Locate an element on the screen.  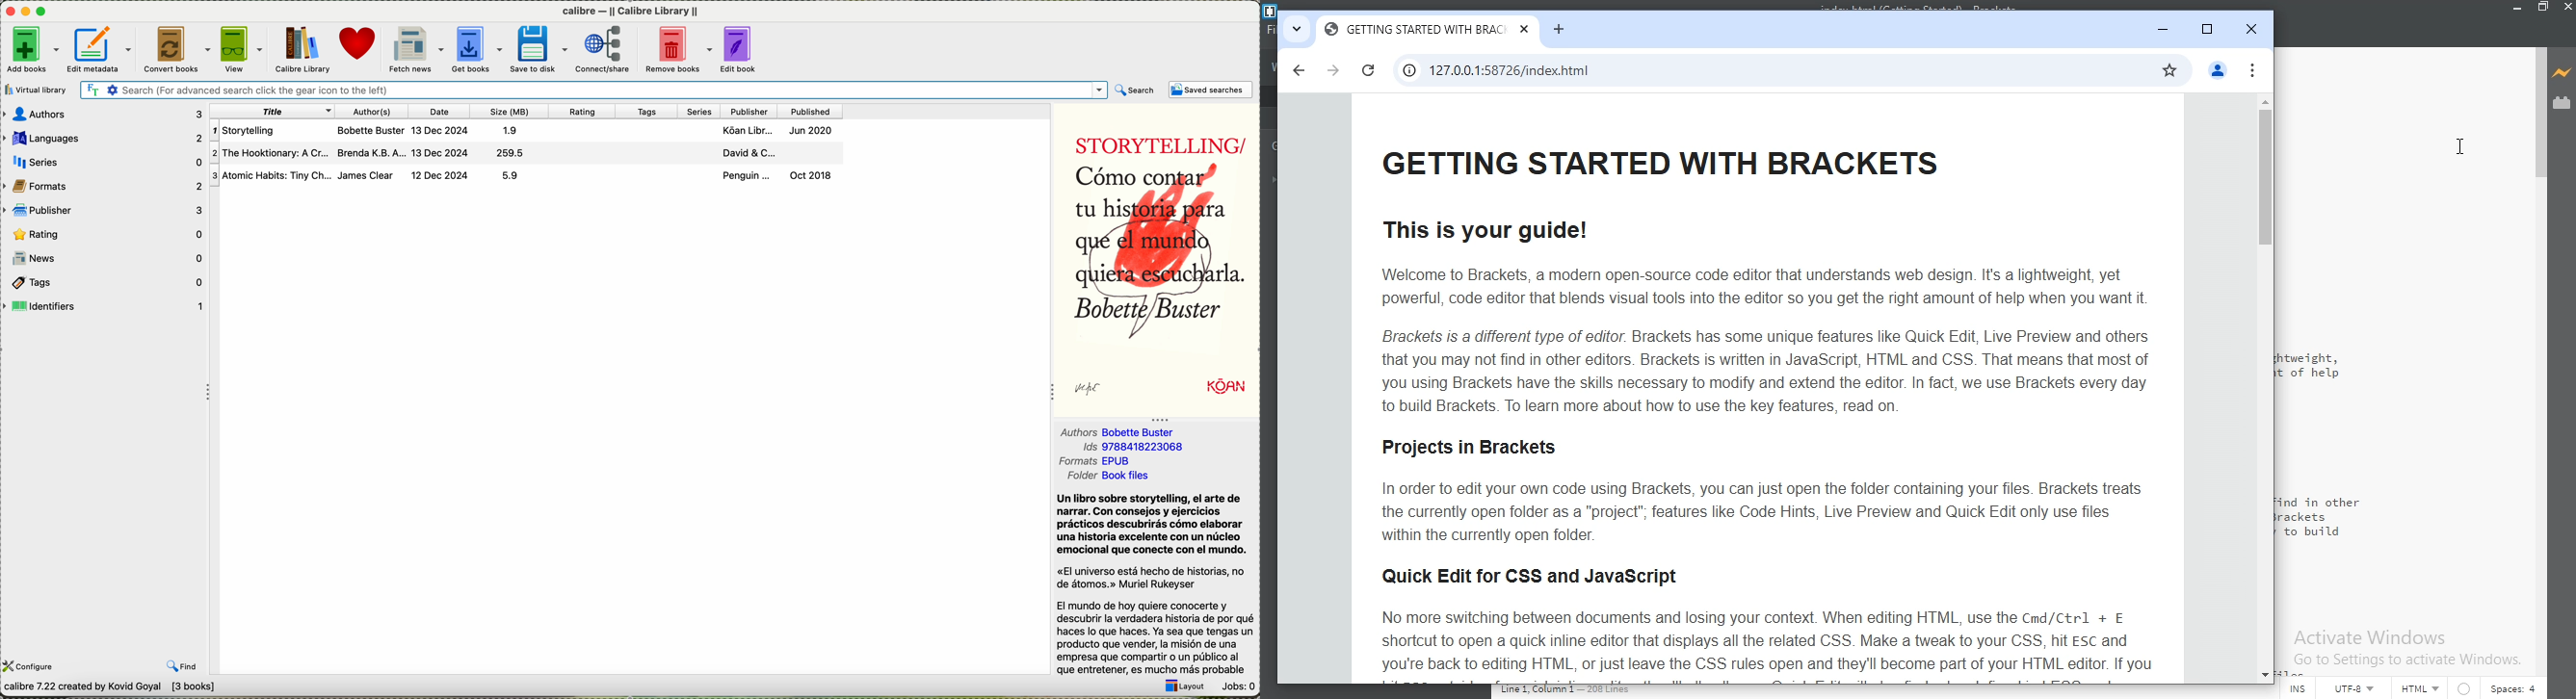
tags is located at coordinates (647, 112).